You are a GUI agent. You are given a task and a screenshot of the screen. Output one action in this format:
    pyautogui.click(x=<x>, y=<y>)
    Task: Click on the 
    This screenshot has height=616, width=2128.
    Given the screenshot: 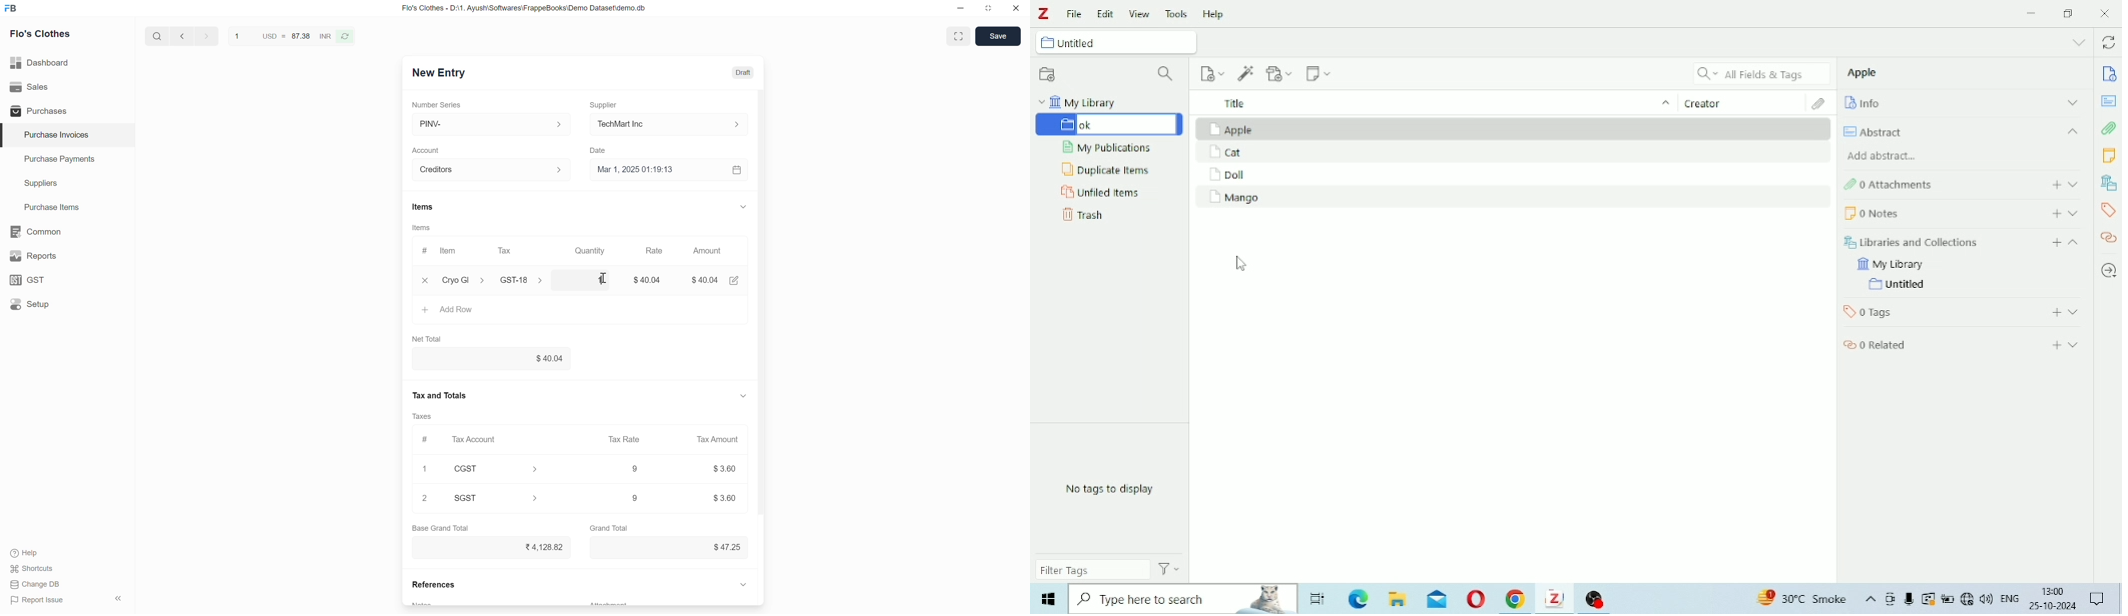 What is the action you would take?
    pyautogui.click(x=1184, y=598)
    